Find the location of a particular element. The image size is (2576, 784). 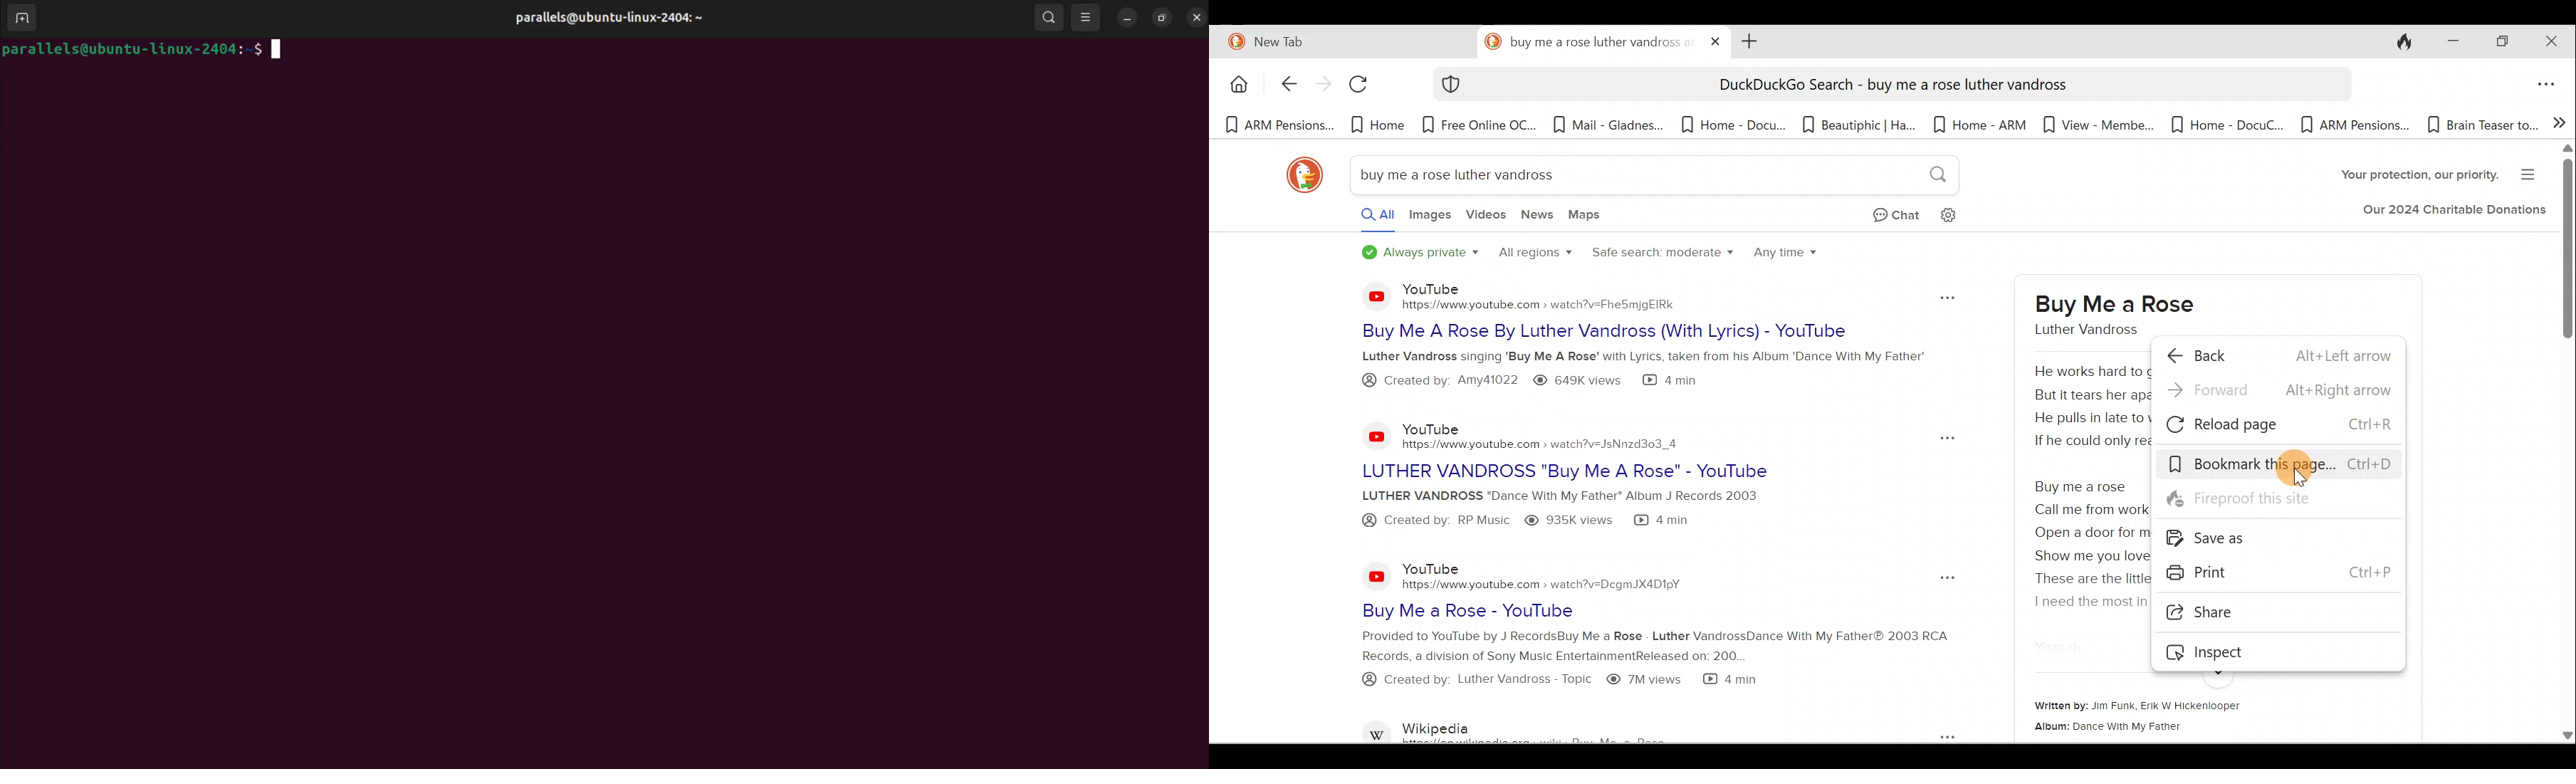

Bookmark 7 is located at coordinates (1981, 126).